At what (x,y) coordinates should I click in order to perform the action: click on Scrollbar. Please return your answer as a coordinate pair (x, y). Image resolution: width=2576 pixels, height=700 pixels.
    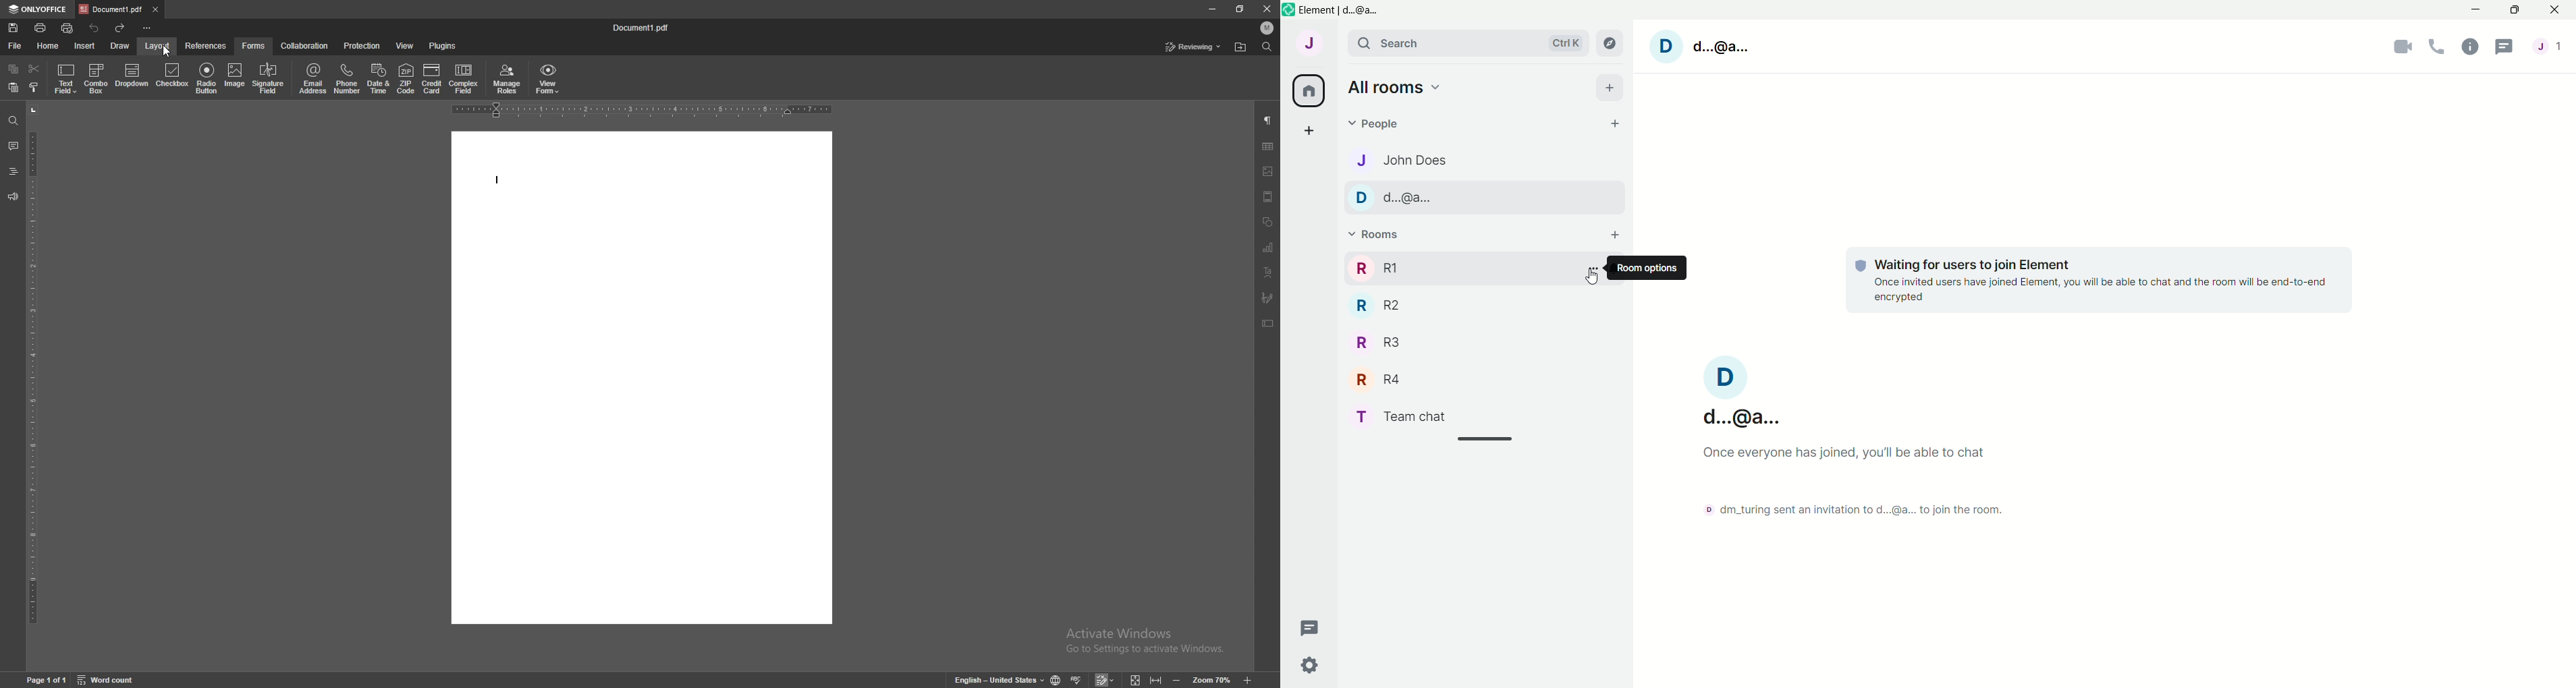
    Looking at the image, I should click on (1488, 438).